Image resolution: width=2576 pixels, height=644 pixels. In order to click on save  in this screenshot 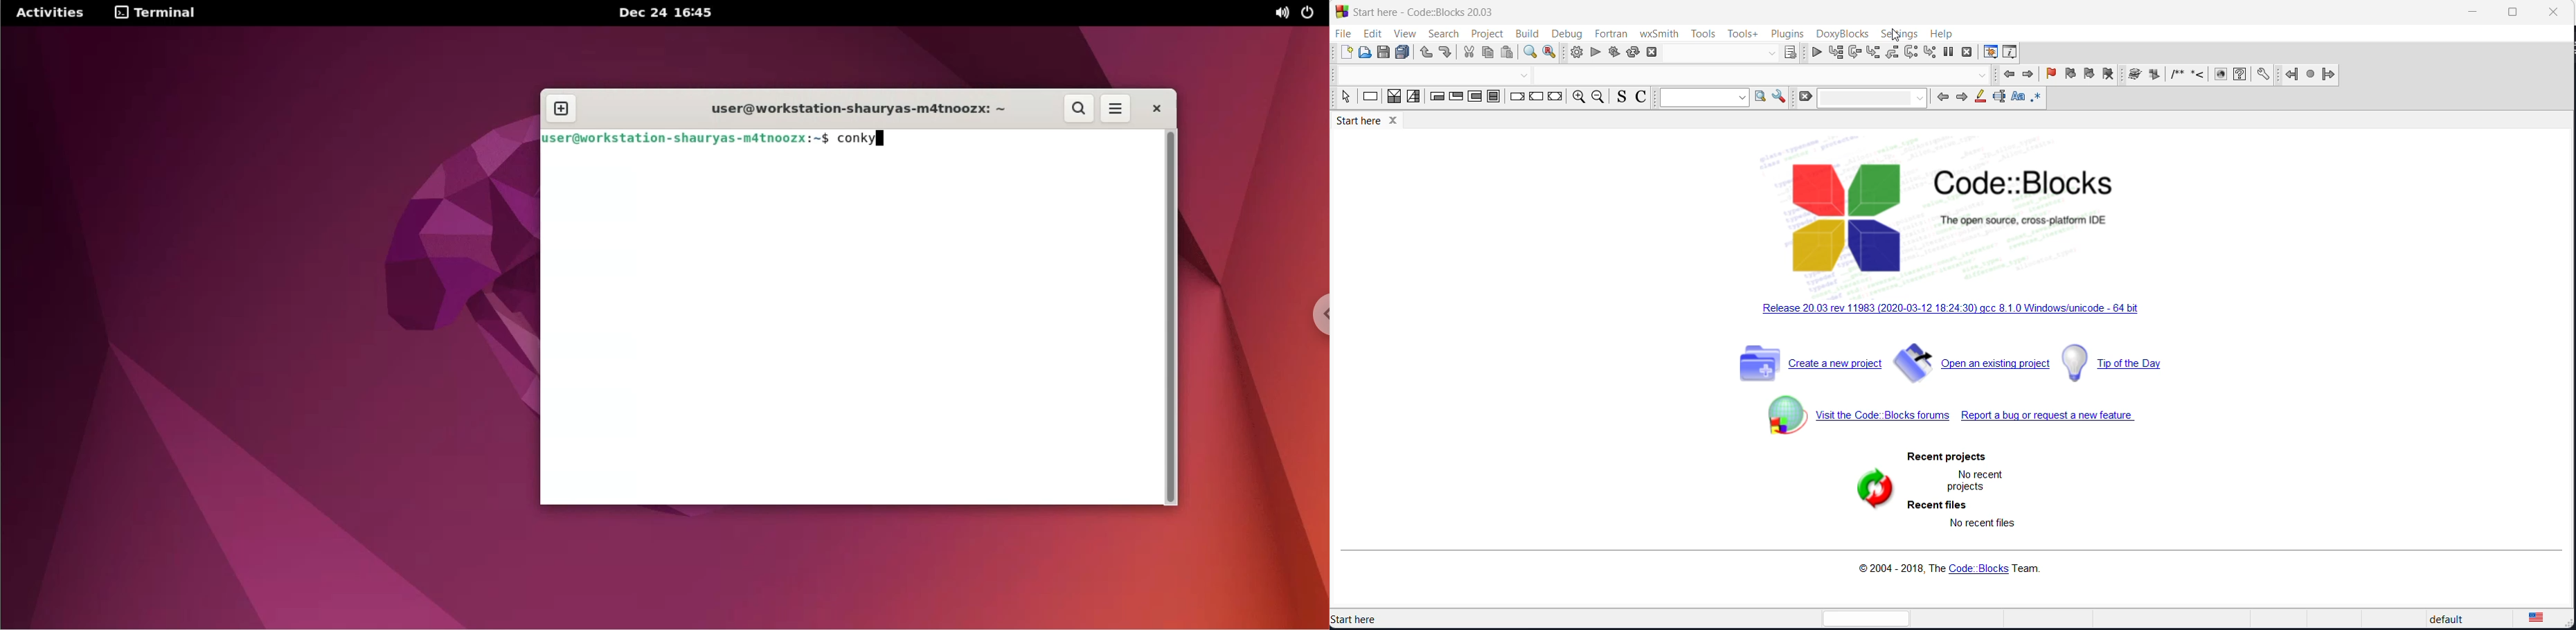, I will do `click(1385, 53)`.